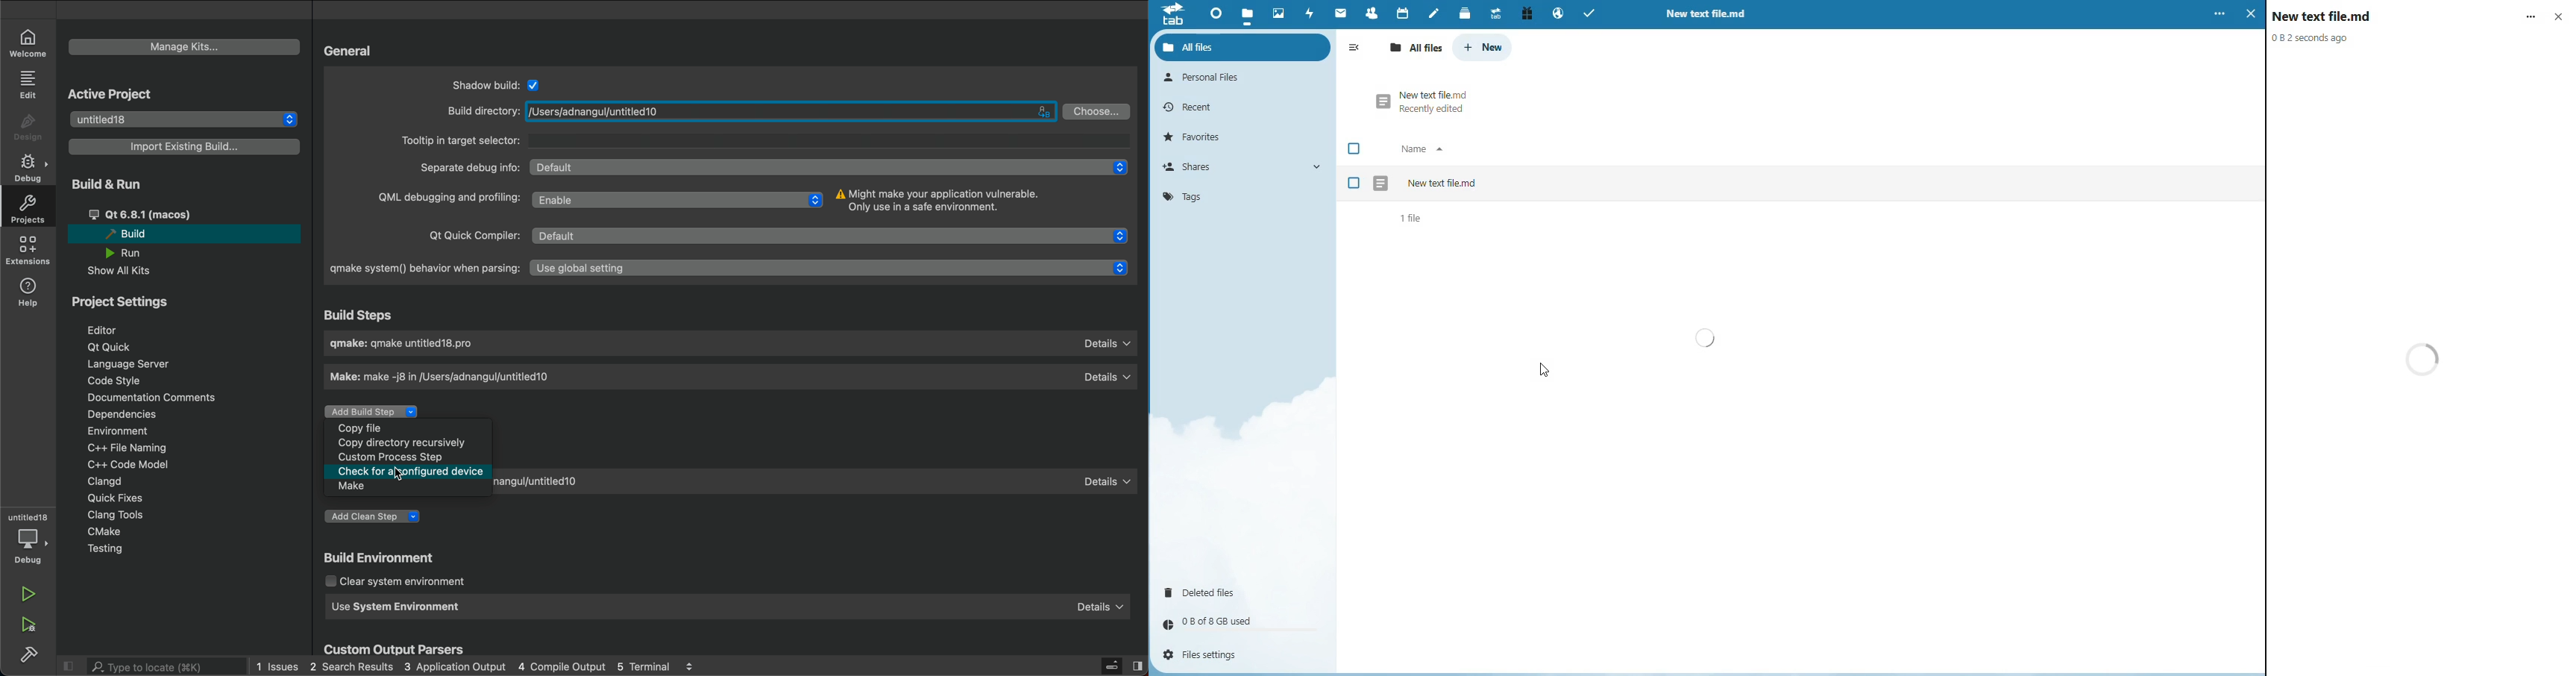 Image resolution: width=2576 pixels, height=700 pixels. I want to click on Calendar, so click(1401, 12).